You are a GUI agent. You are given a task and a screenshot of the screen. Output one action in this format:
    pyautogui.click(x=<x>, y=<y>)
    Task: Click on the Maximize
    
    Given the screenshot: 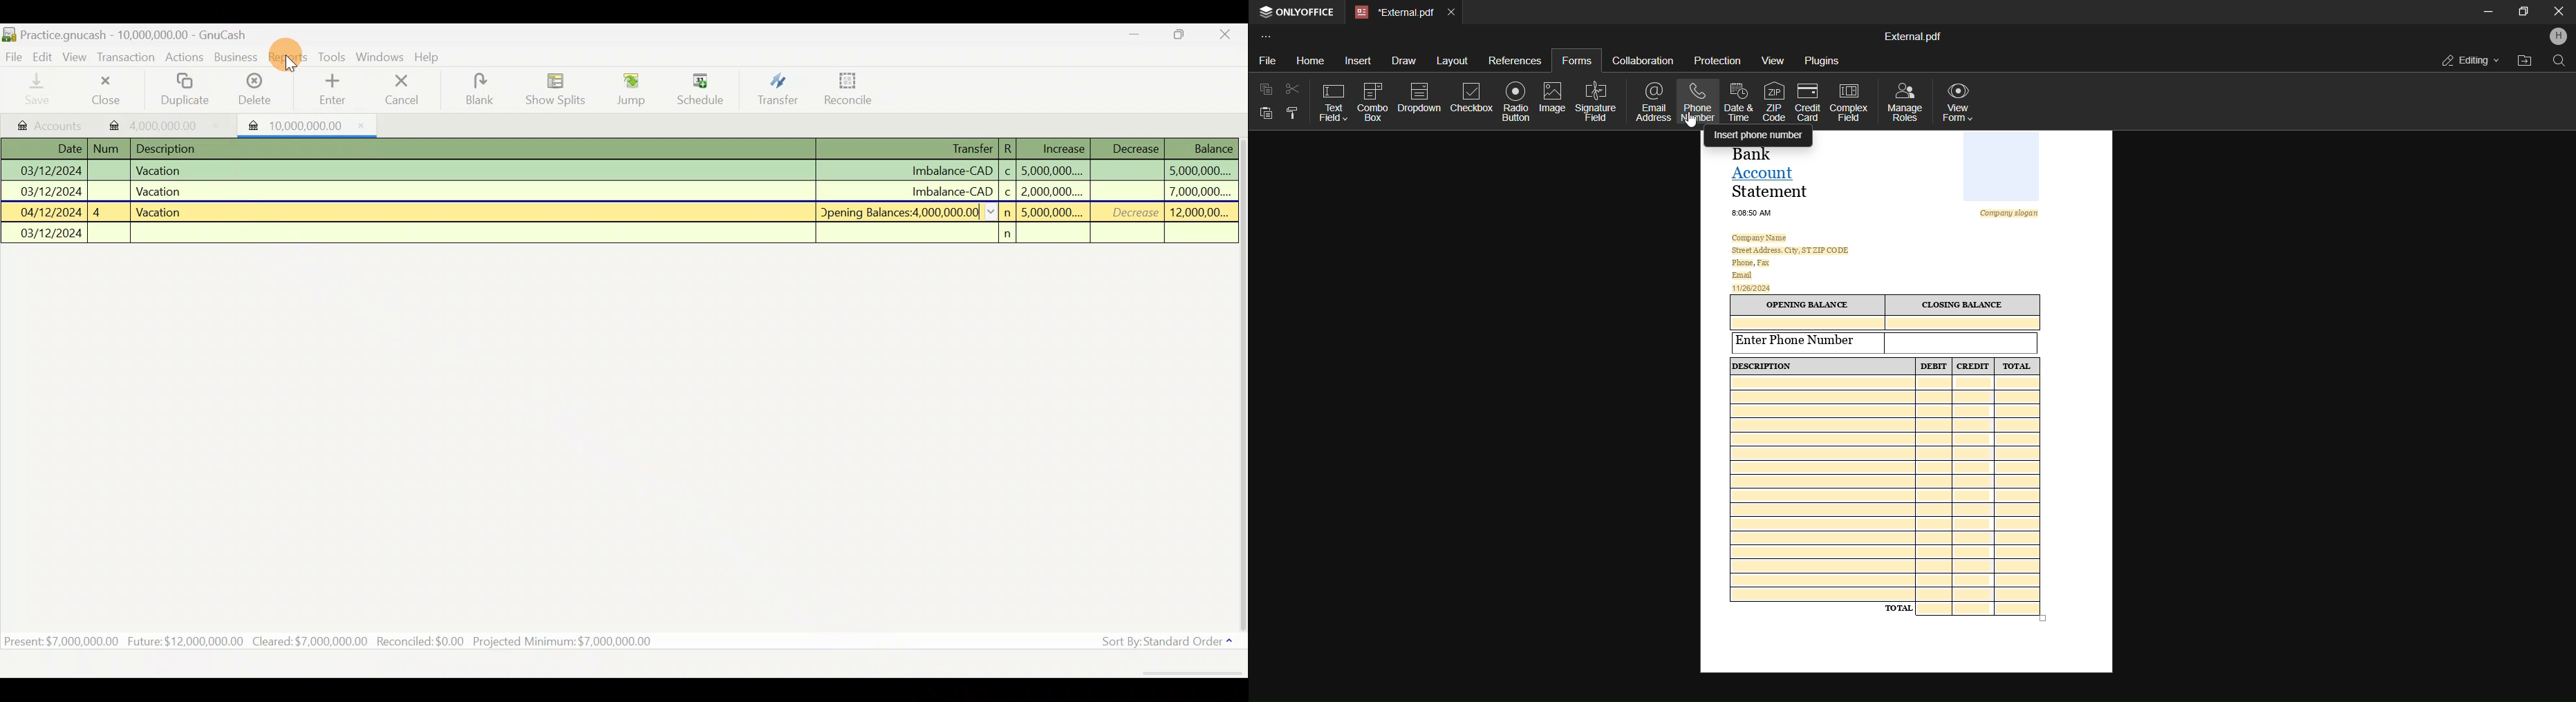 What is the action you would take?
    pyautogui.click(x=1178, y=36)
    